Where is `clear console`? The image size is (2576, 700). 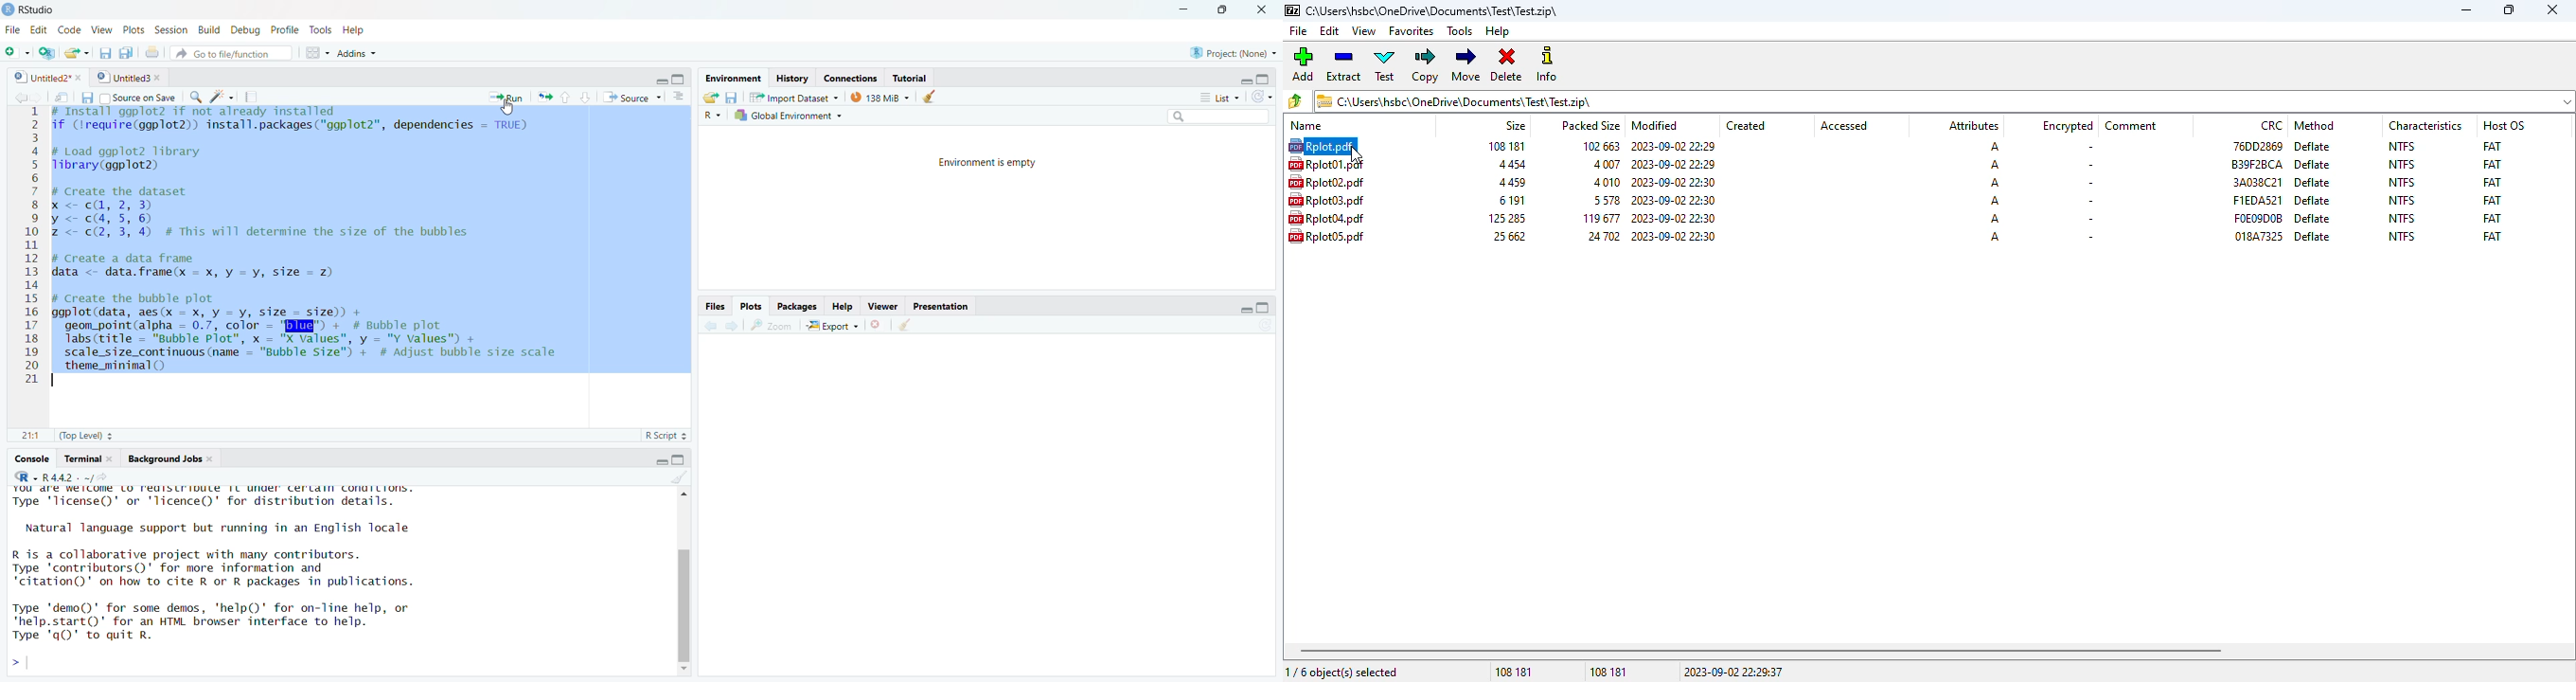
clear console is located at coordinates (671, 477).